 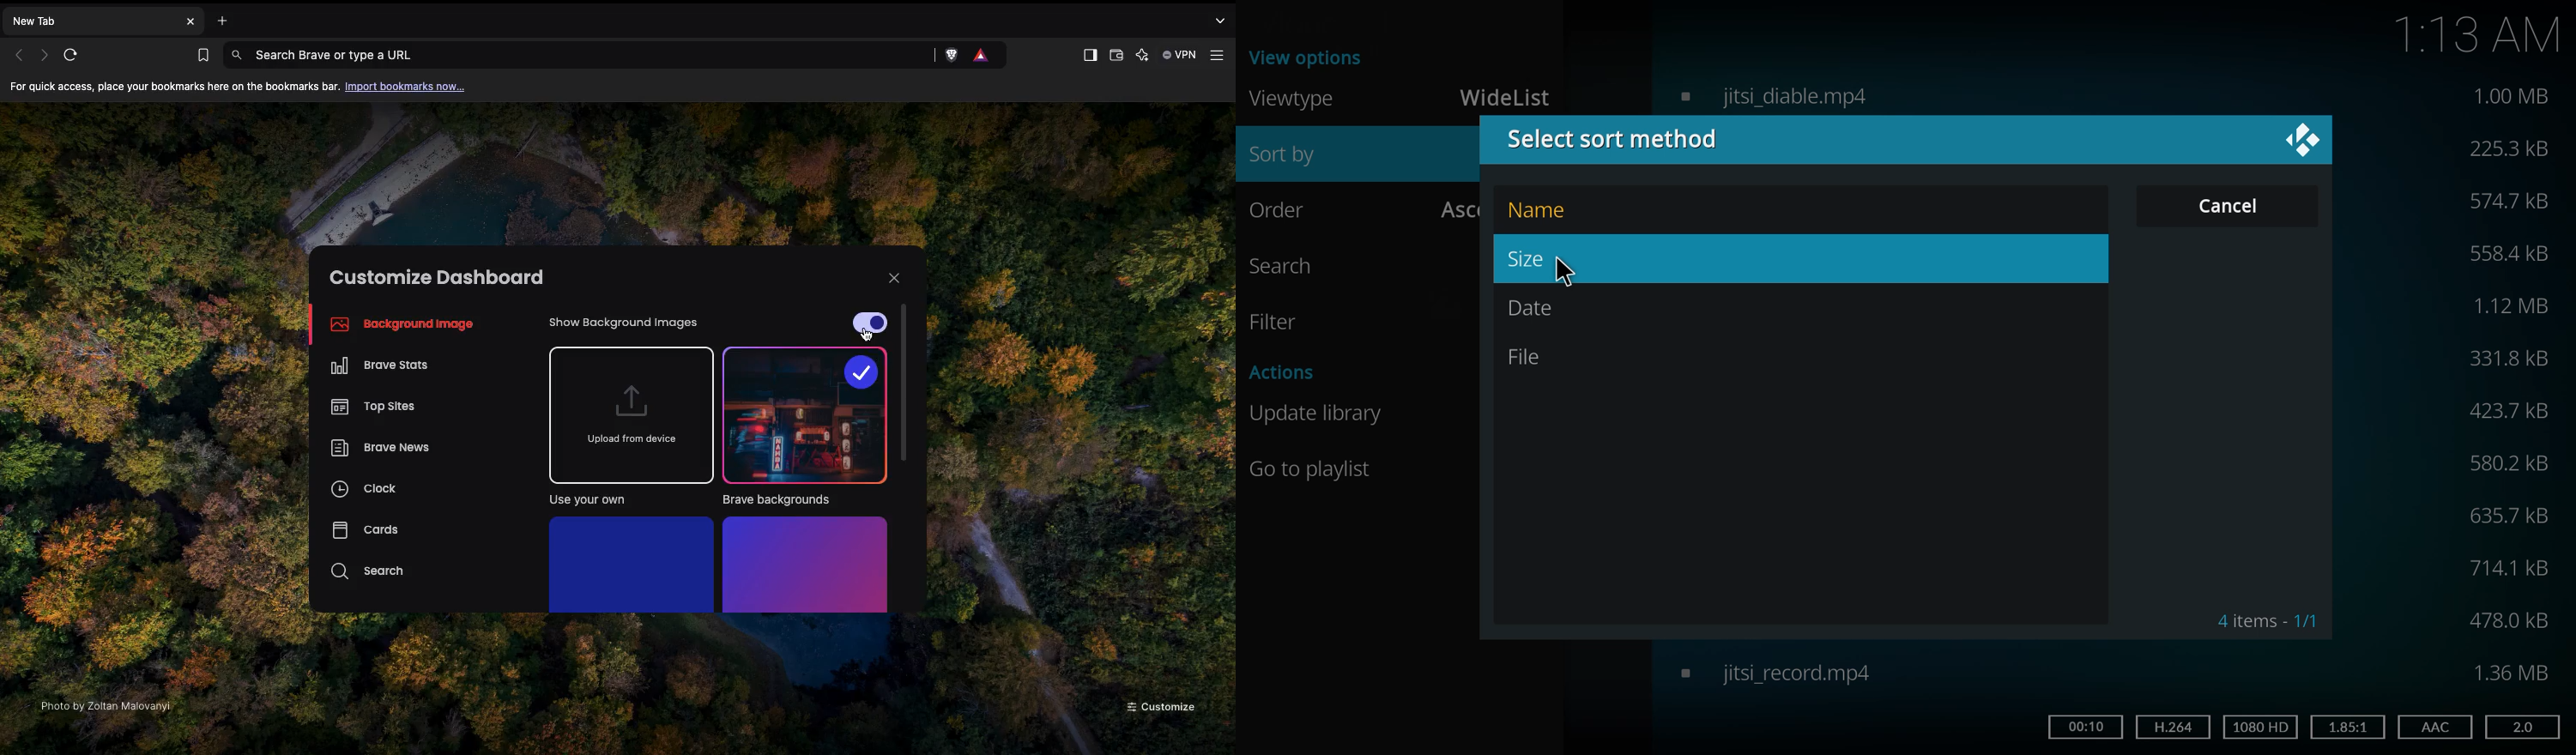 I want to click on cancel, so click(x=2229, y=207).